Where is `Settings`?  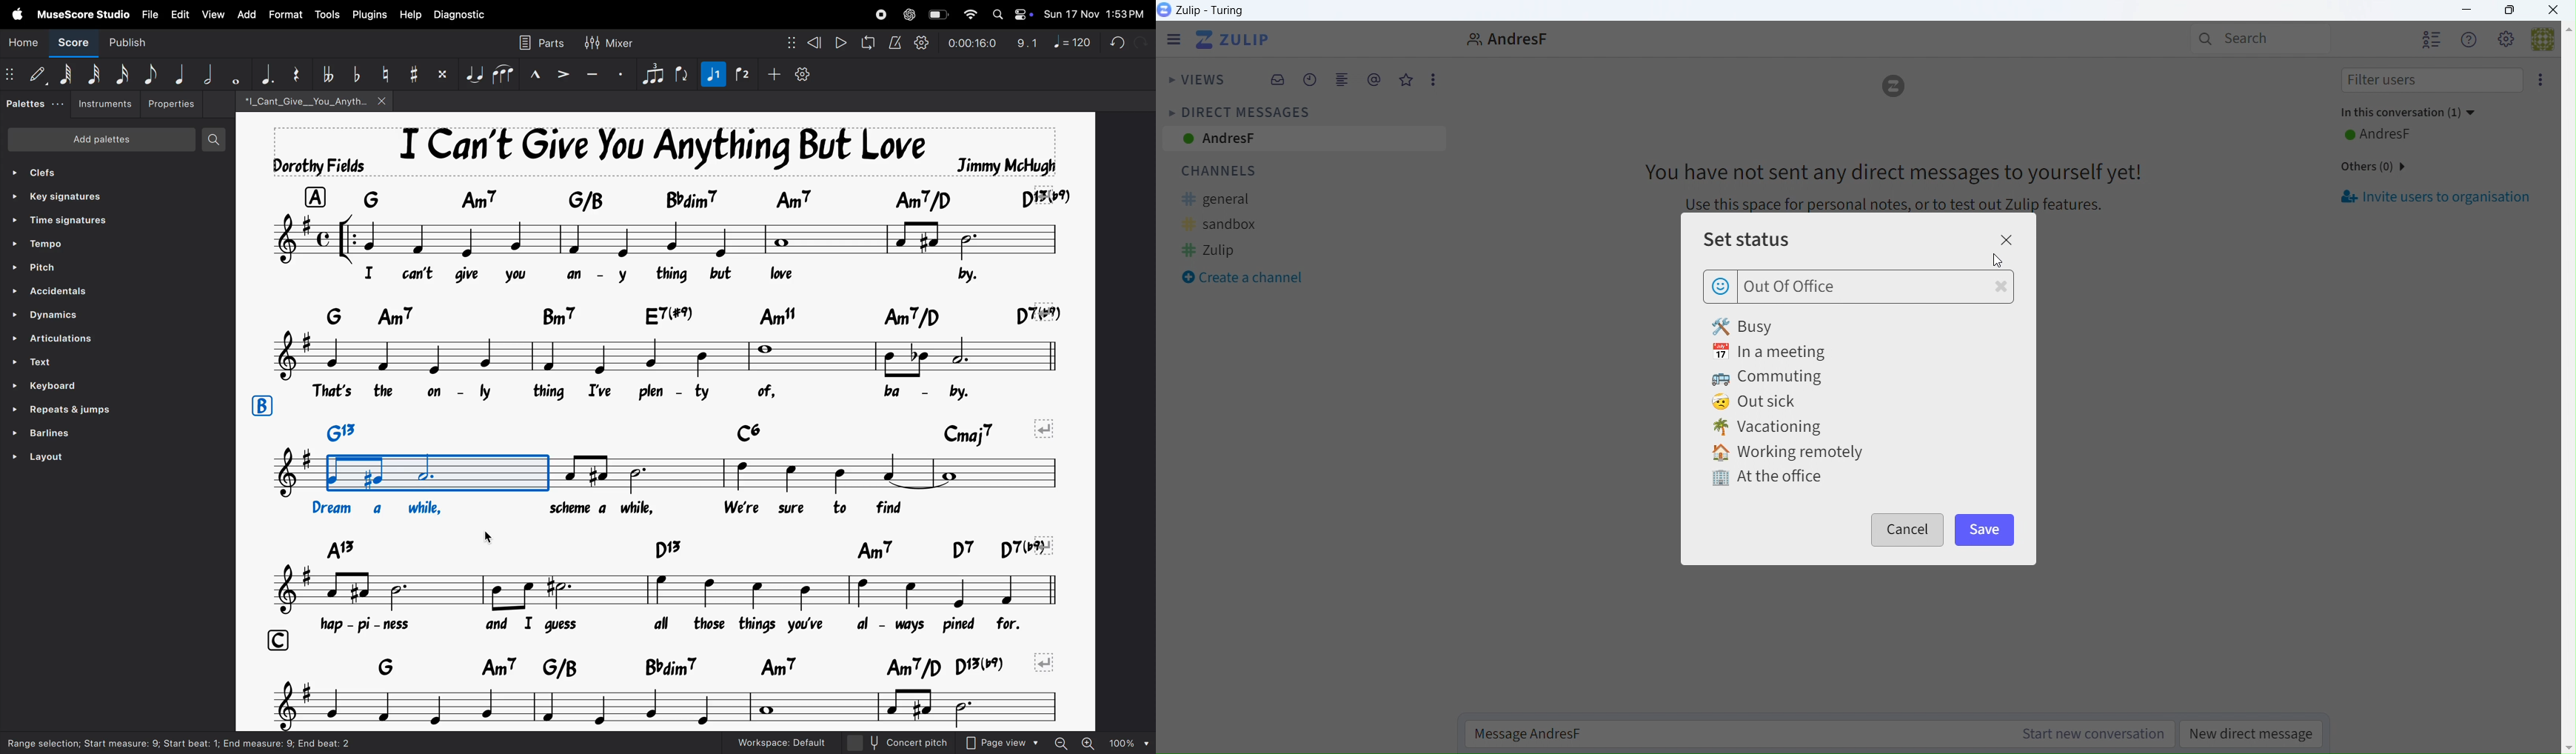
Settings is located at coordinates (2507, 41).